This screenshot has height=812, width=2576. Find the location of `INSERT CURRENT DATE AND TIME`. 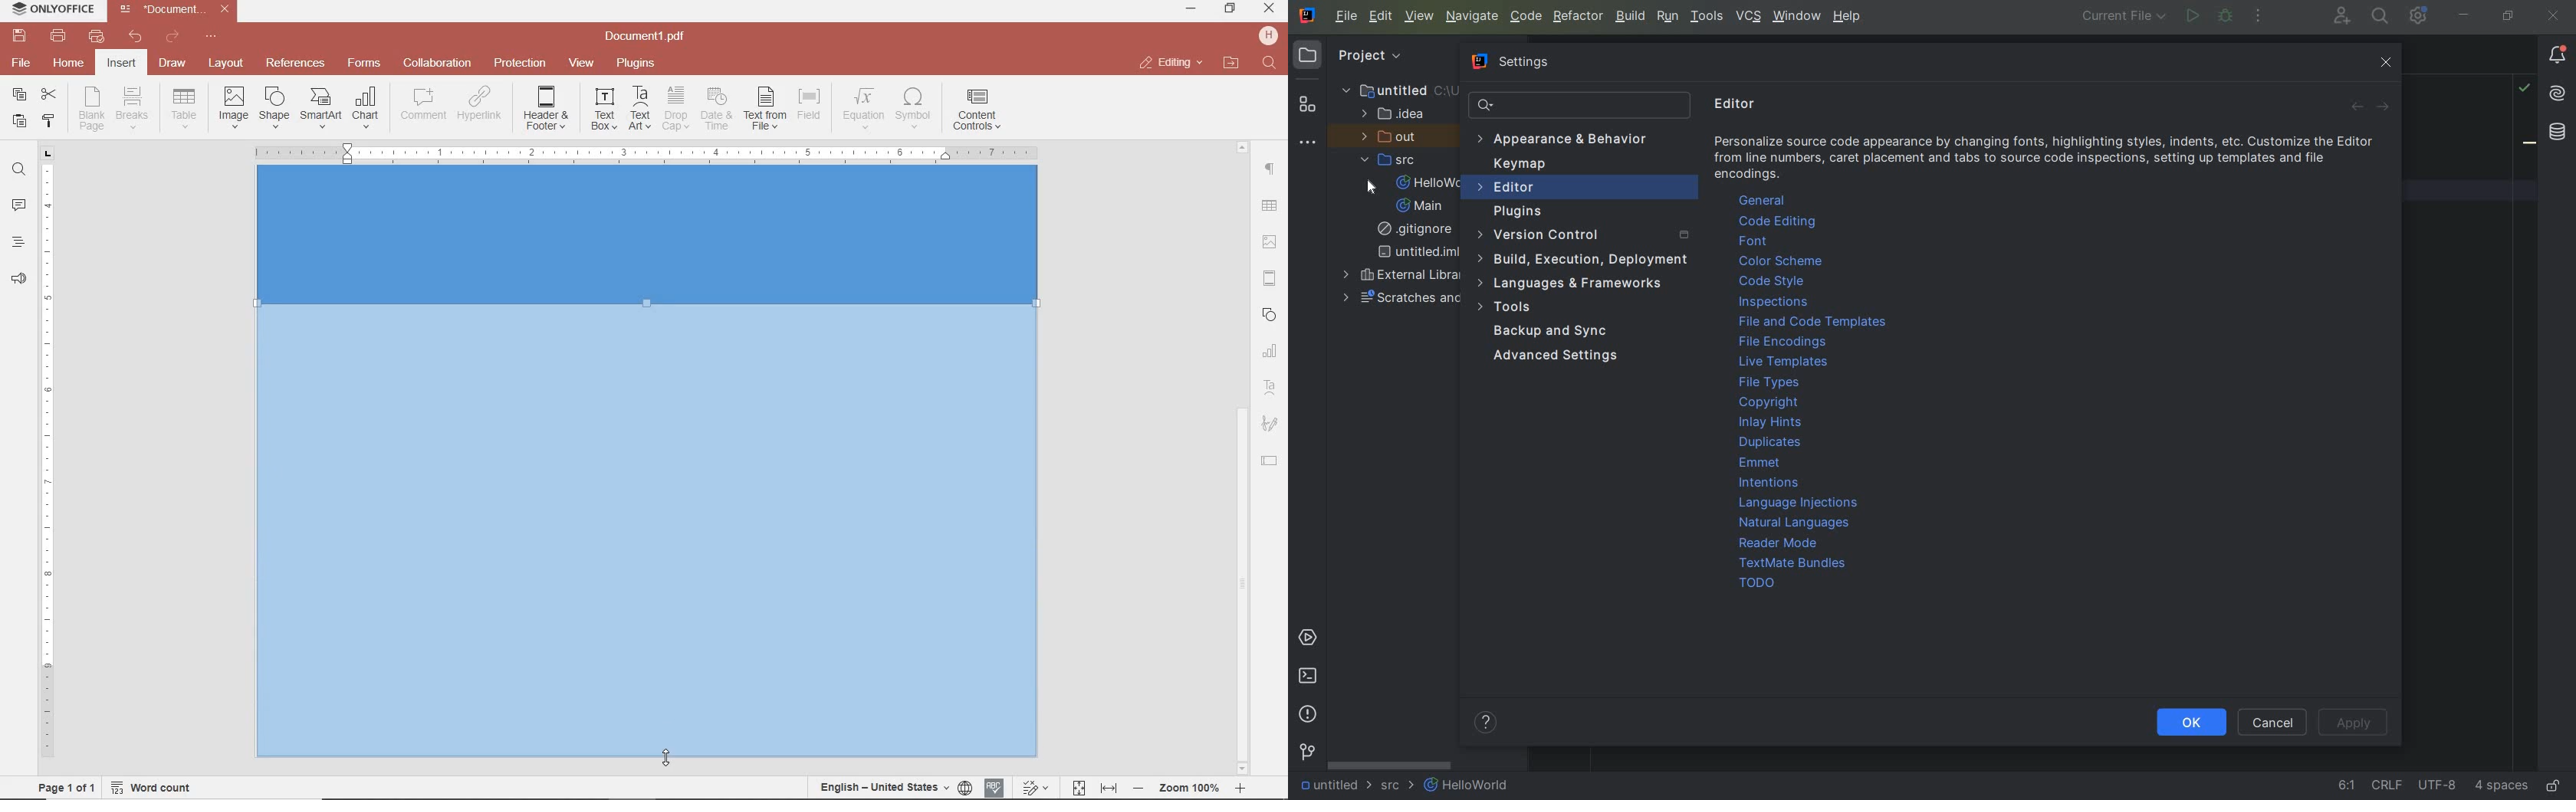

INSERT CURRENT DATE AND TIME is located at coordinates (715, 110).